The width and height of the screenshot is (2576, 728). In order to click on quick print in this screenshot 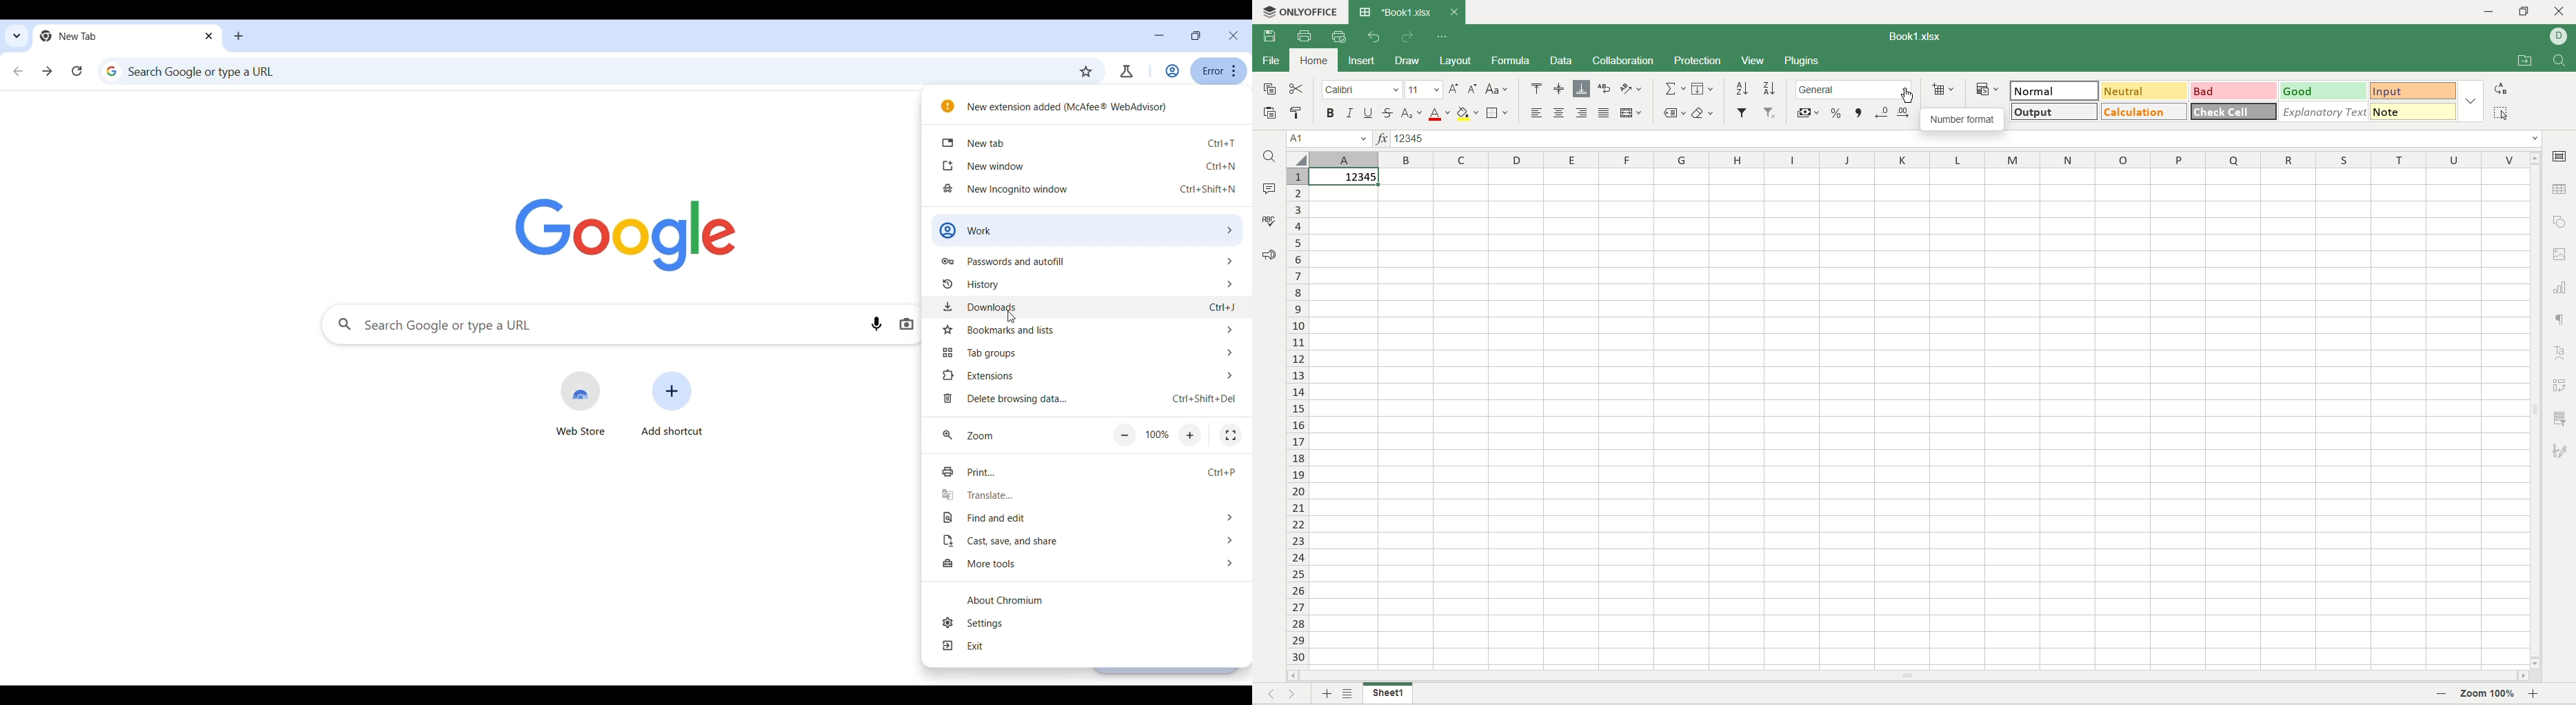, I will do `click(1339, 37)`.